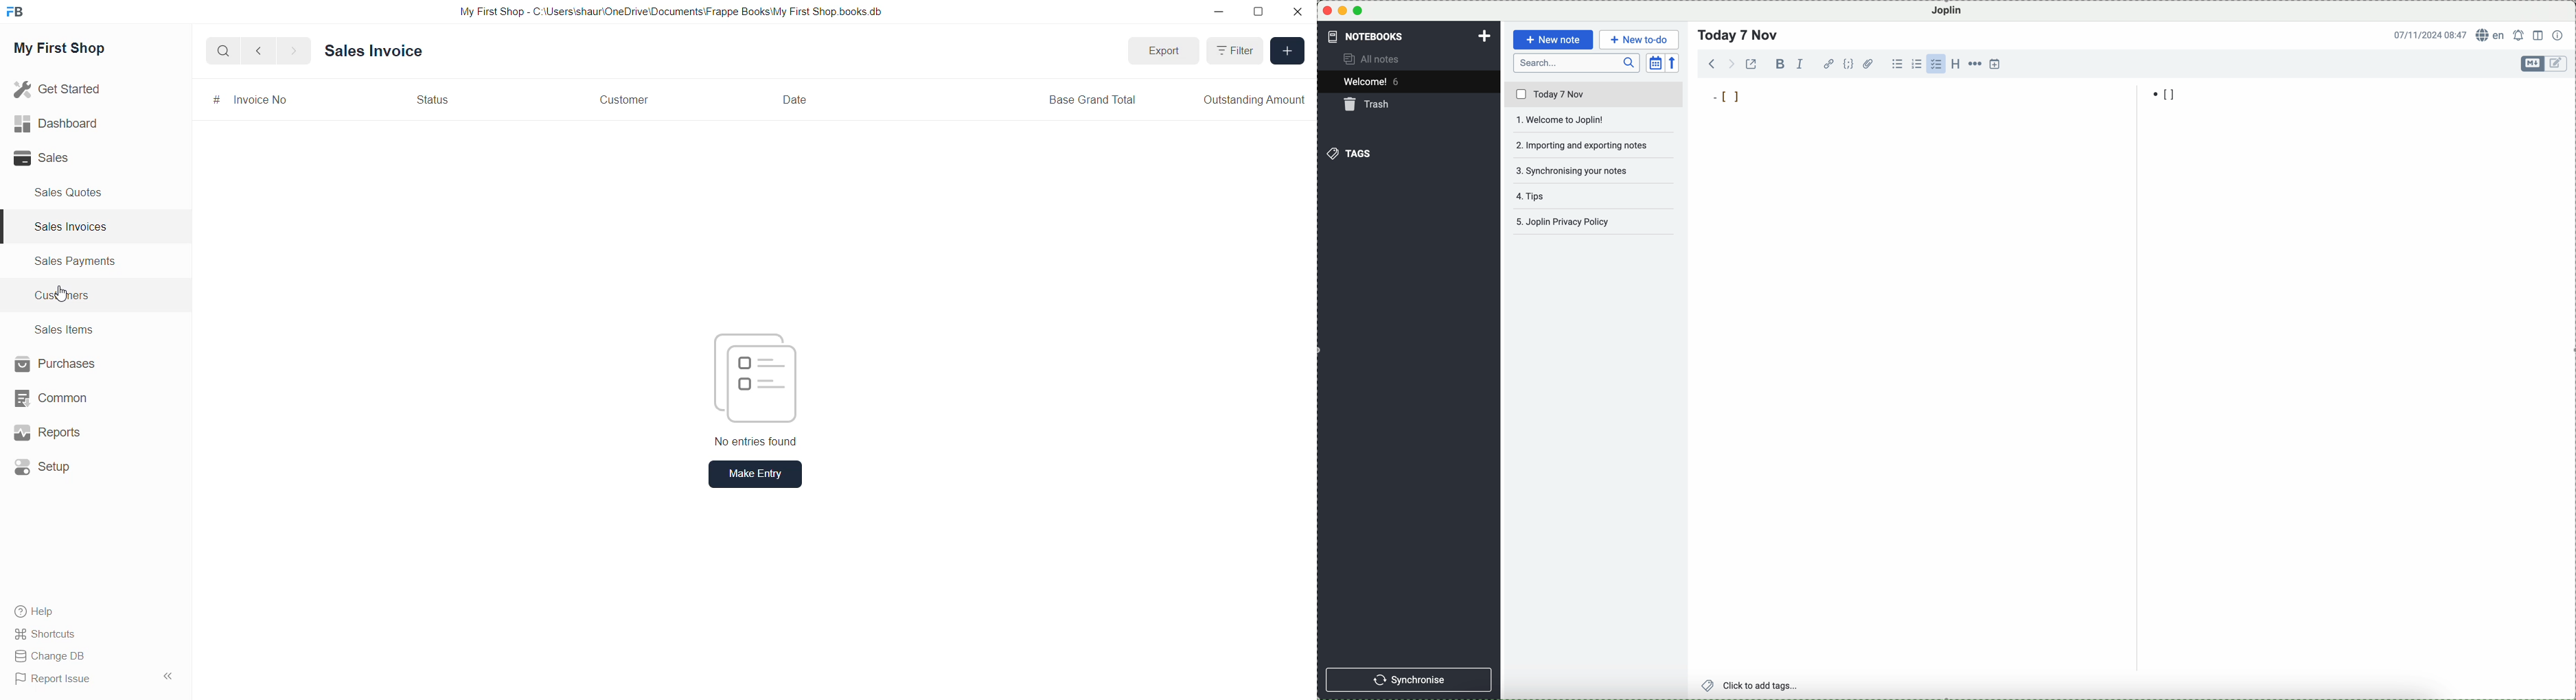  What do you see at coordinates (2491, 34) in the screenshot?
I see `language` at bounding box center [2491, 34].